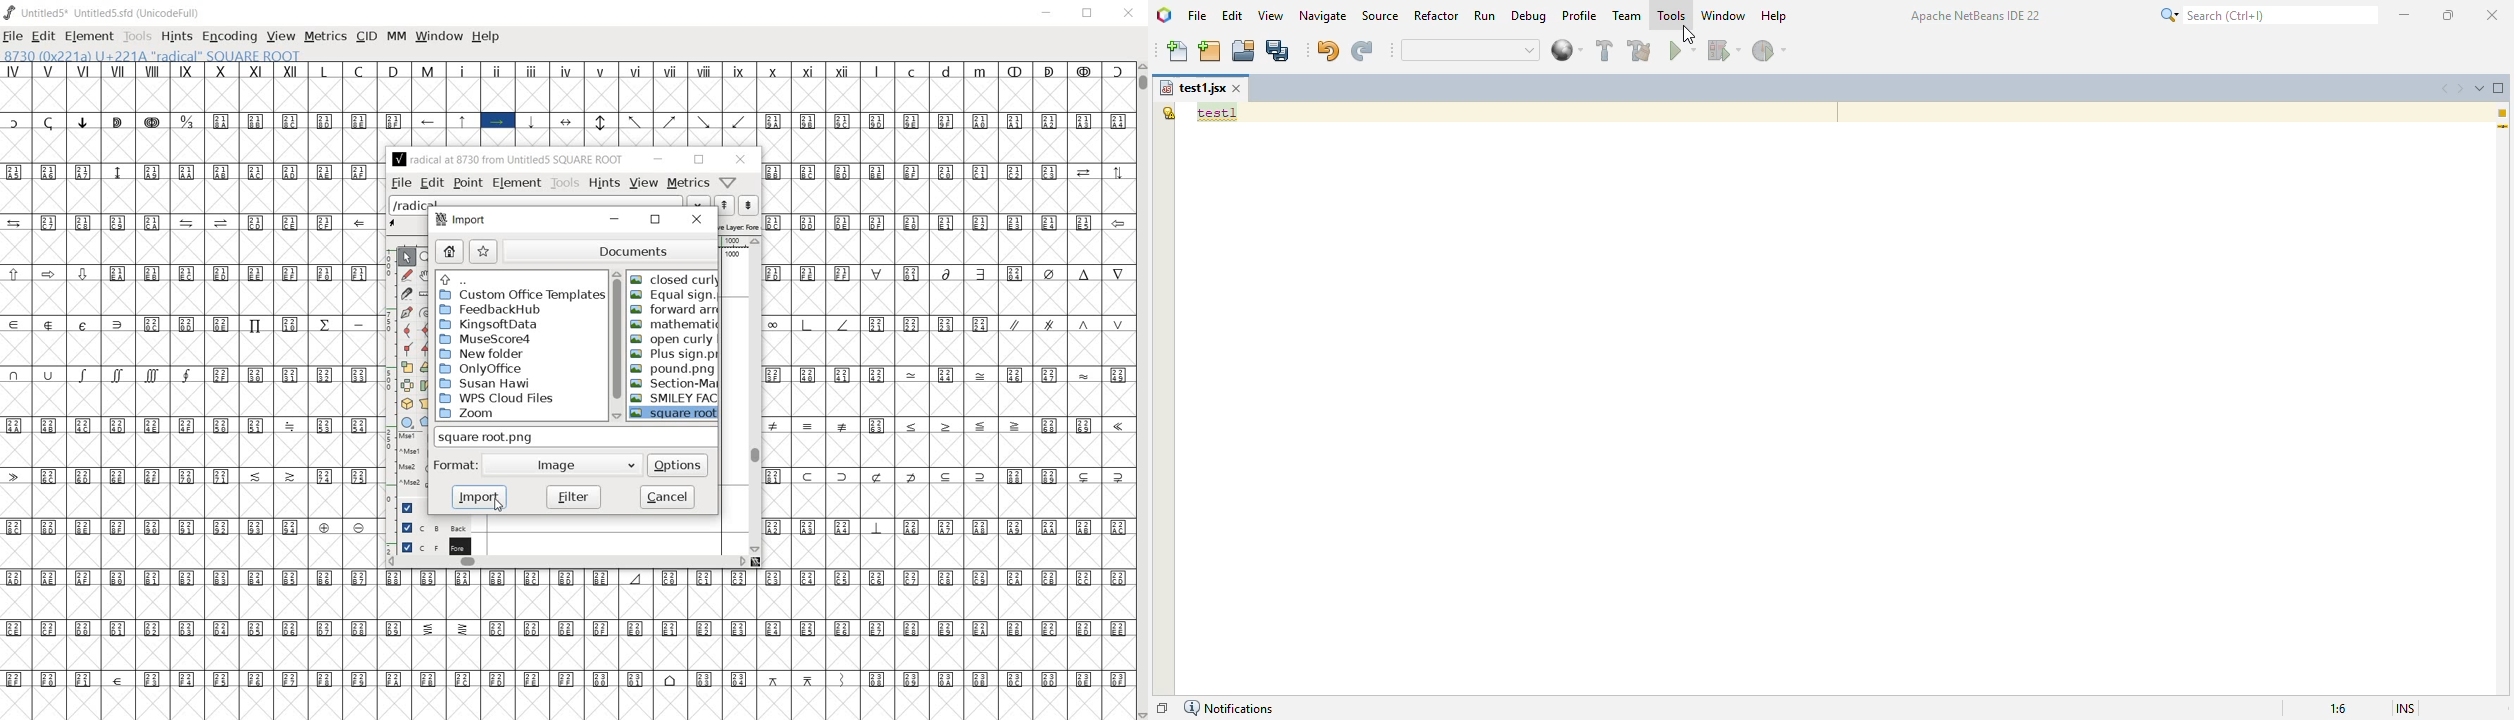  What do you see at coordinates (1129, 13) in the screenshot?
I see `CLOSE` at bounding box center [1129, 13].